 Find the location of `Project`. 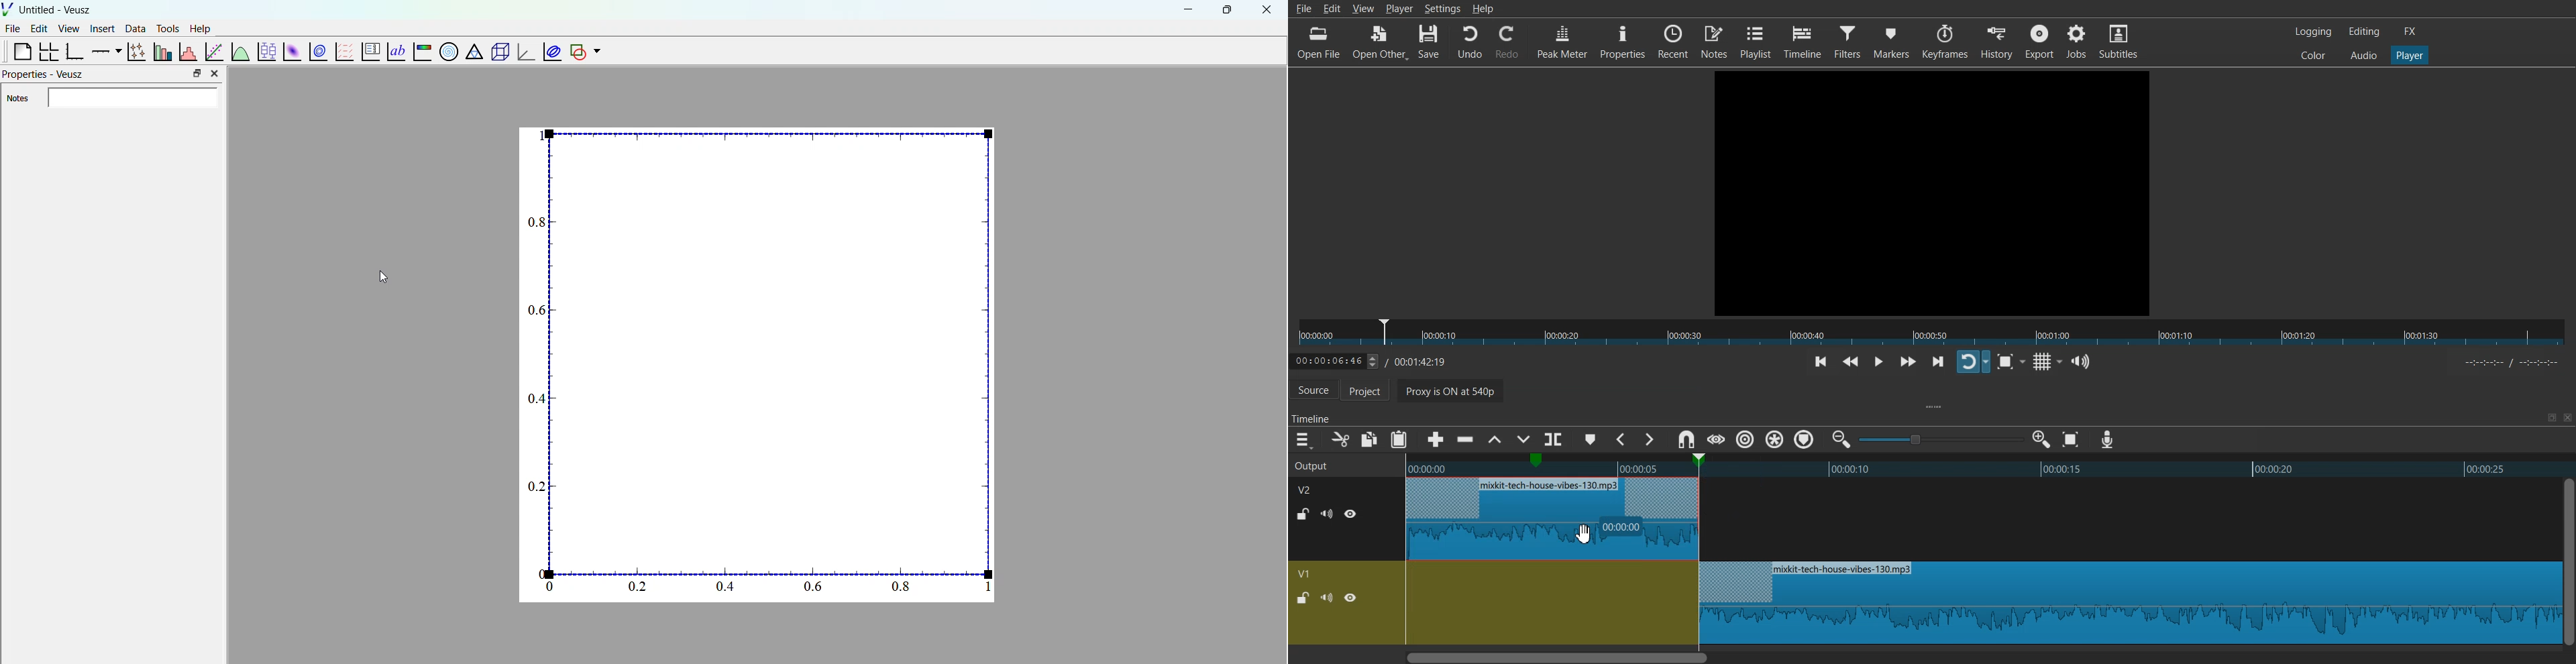

Project is located at coordinates (1372, 392).